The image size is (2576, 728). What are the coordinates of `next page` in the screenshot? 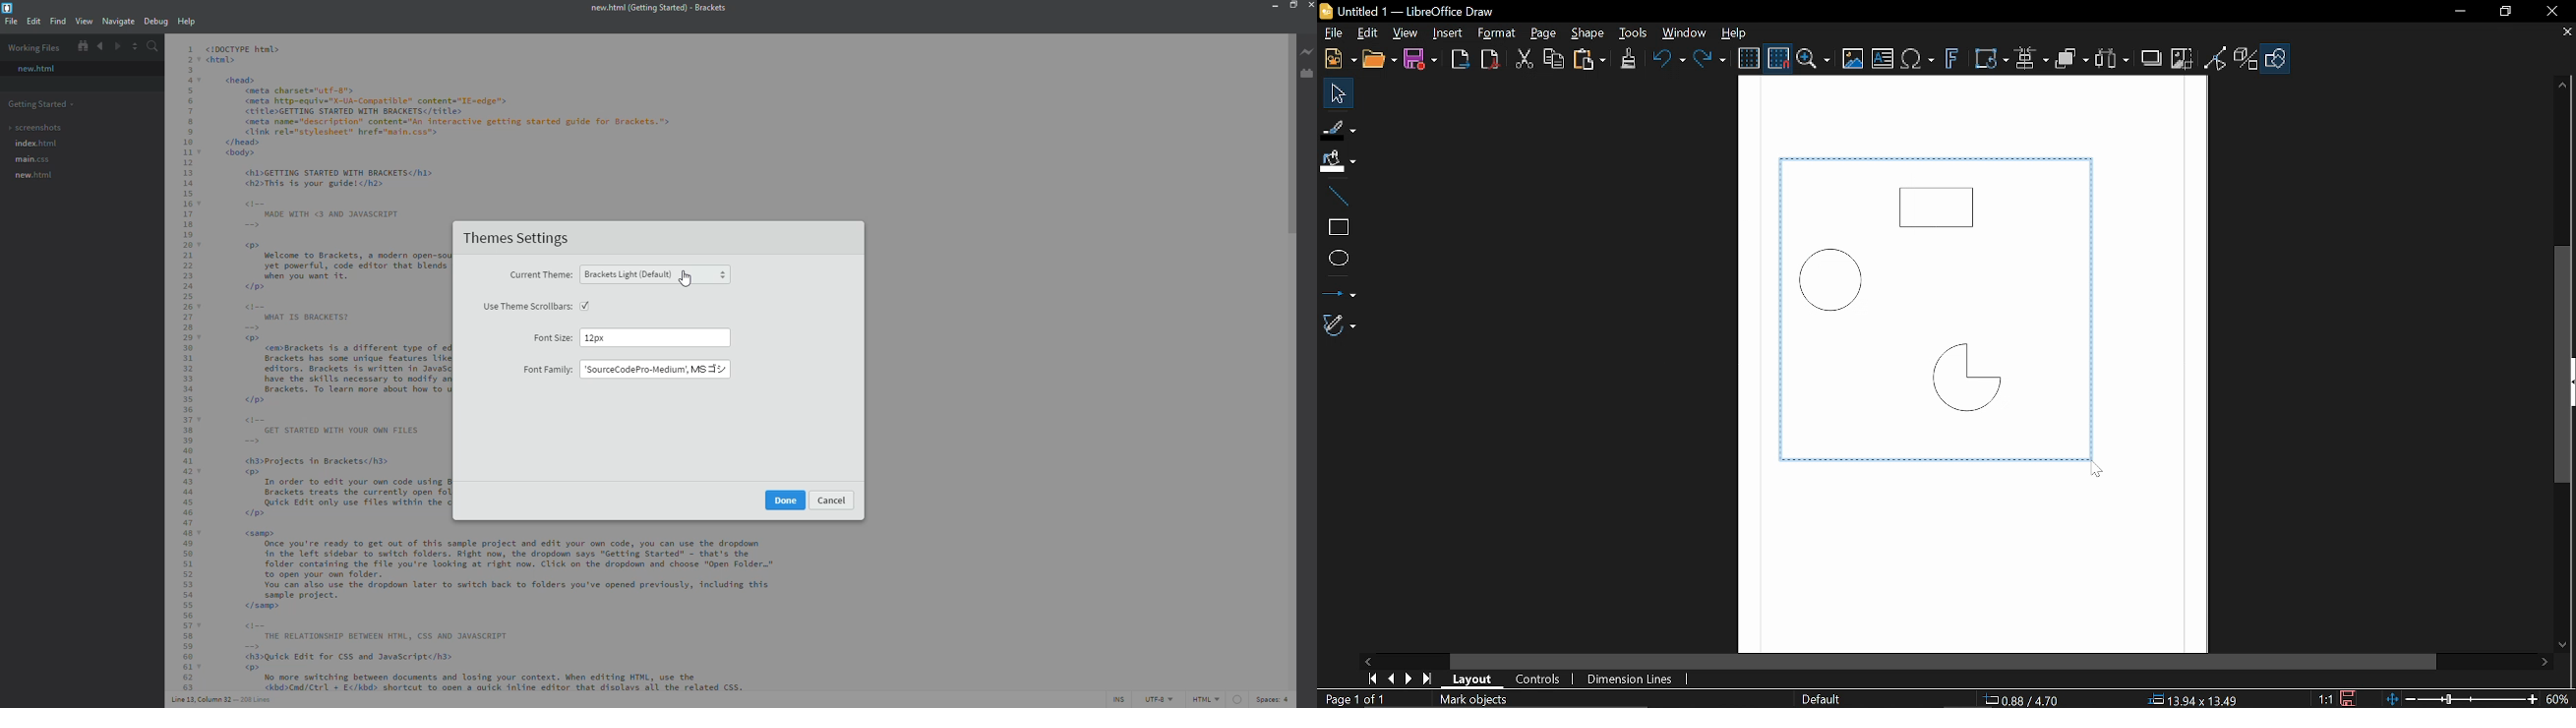 It's located at (1405, 678).